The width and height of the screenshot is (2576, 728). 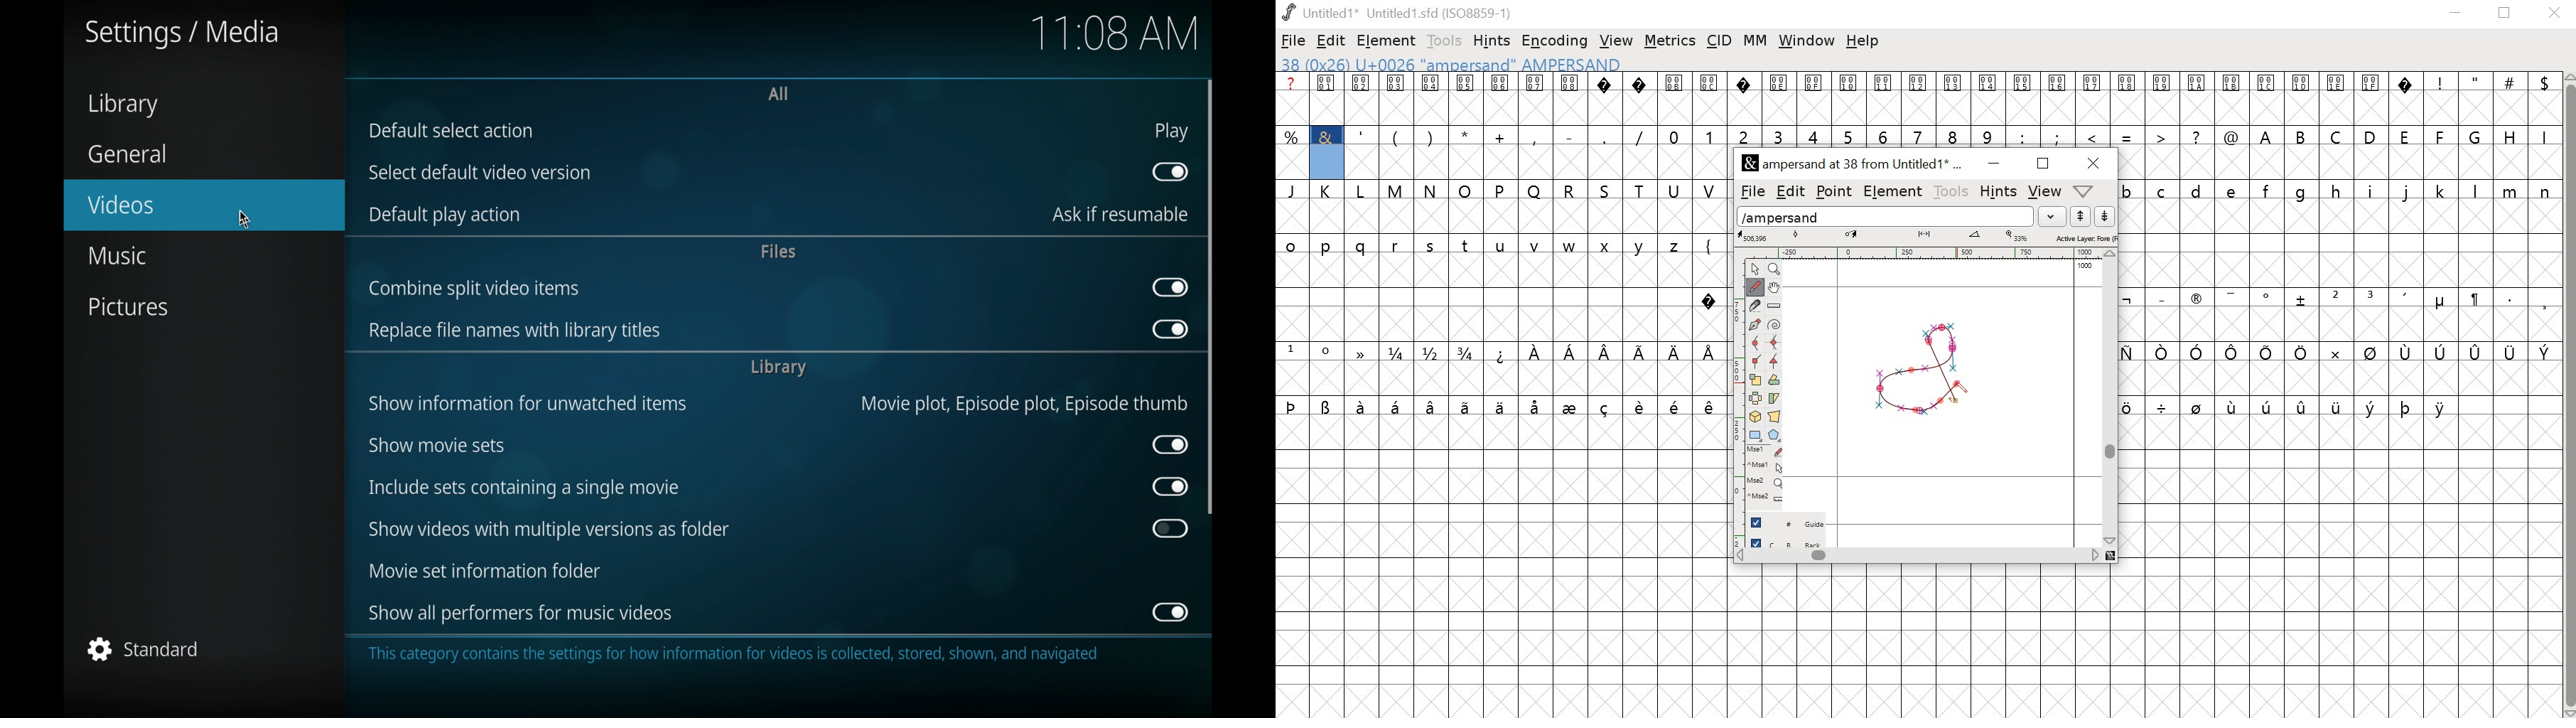 I want to click on ", so click(x=2476, y=100).